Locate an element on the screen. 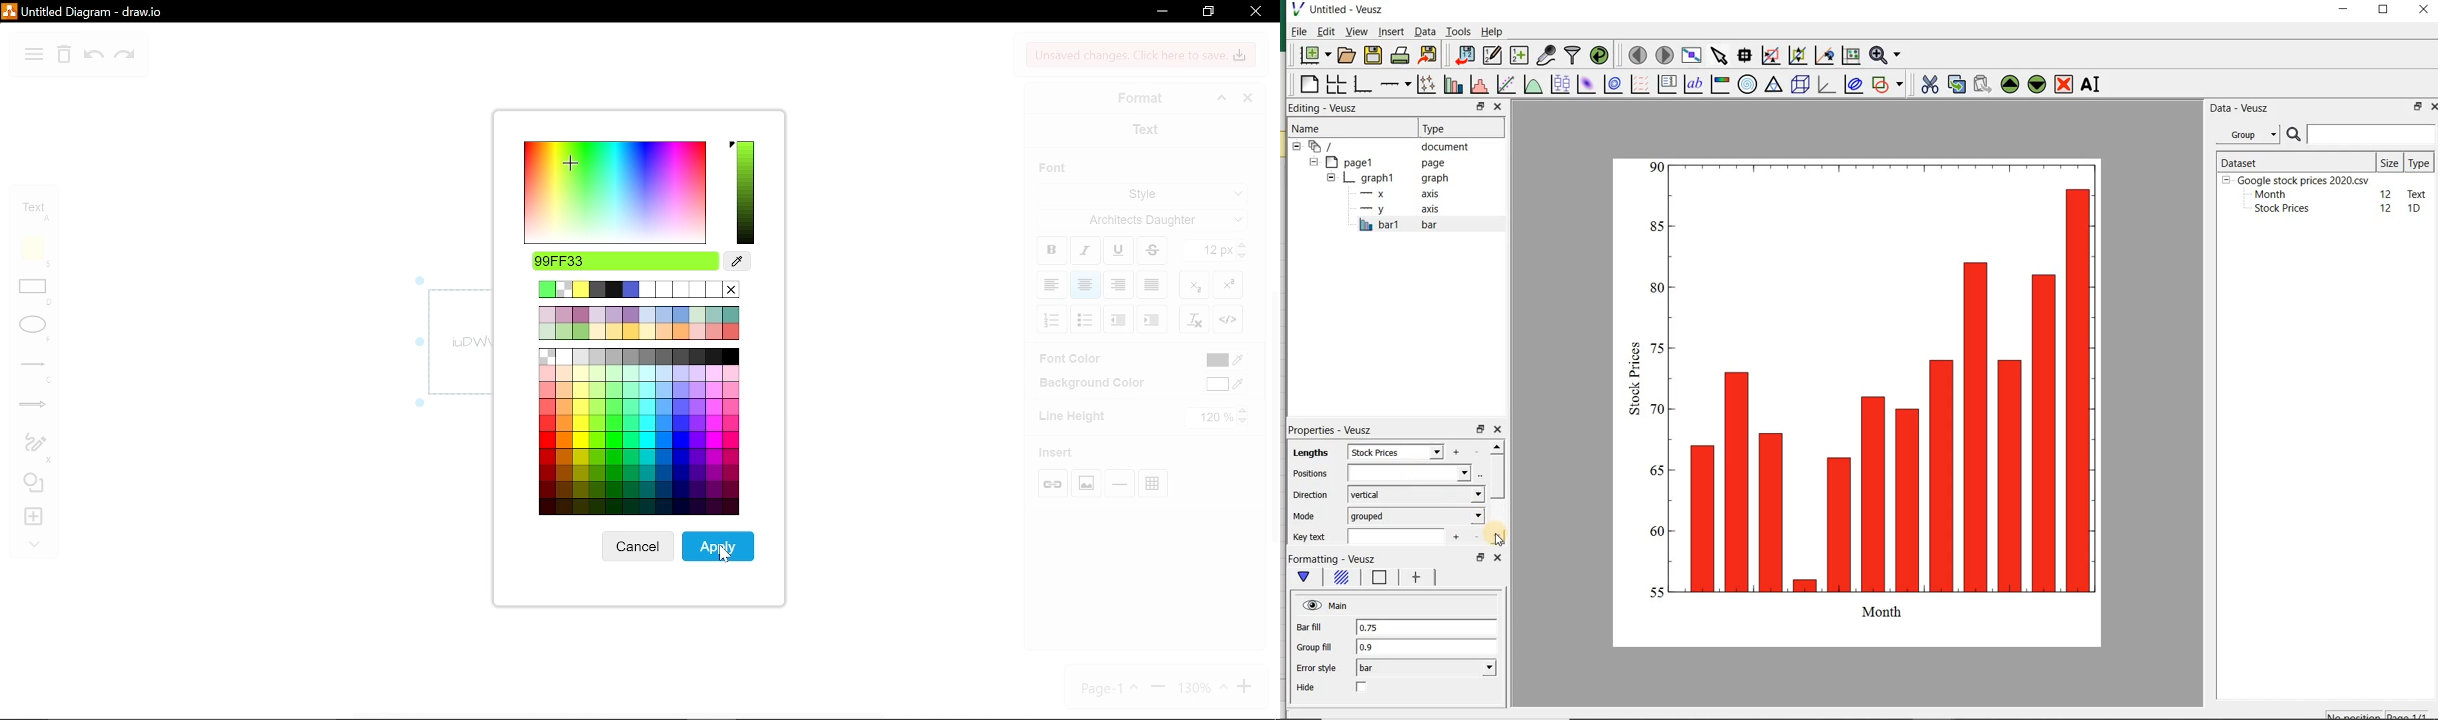  minimize is located at coordinates (1162, 13).